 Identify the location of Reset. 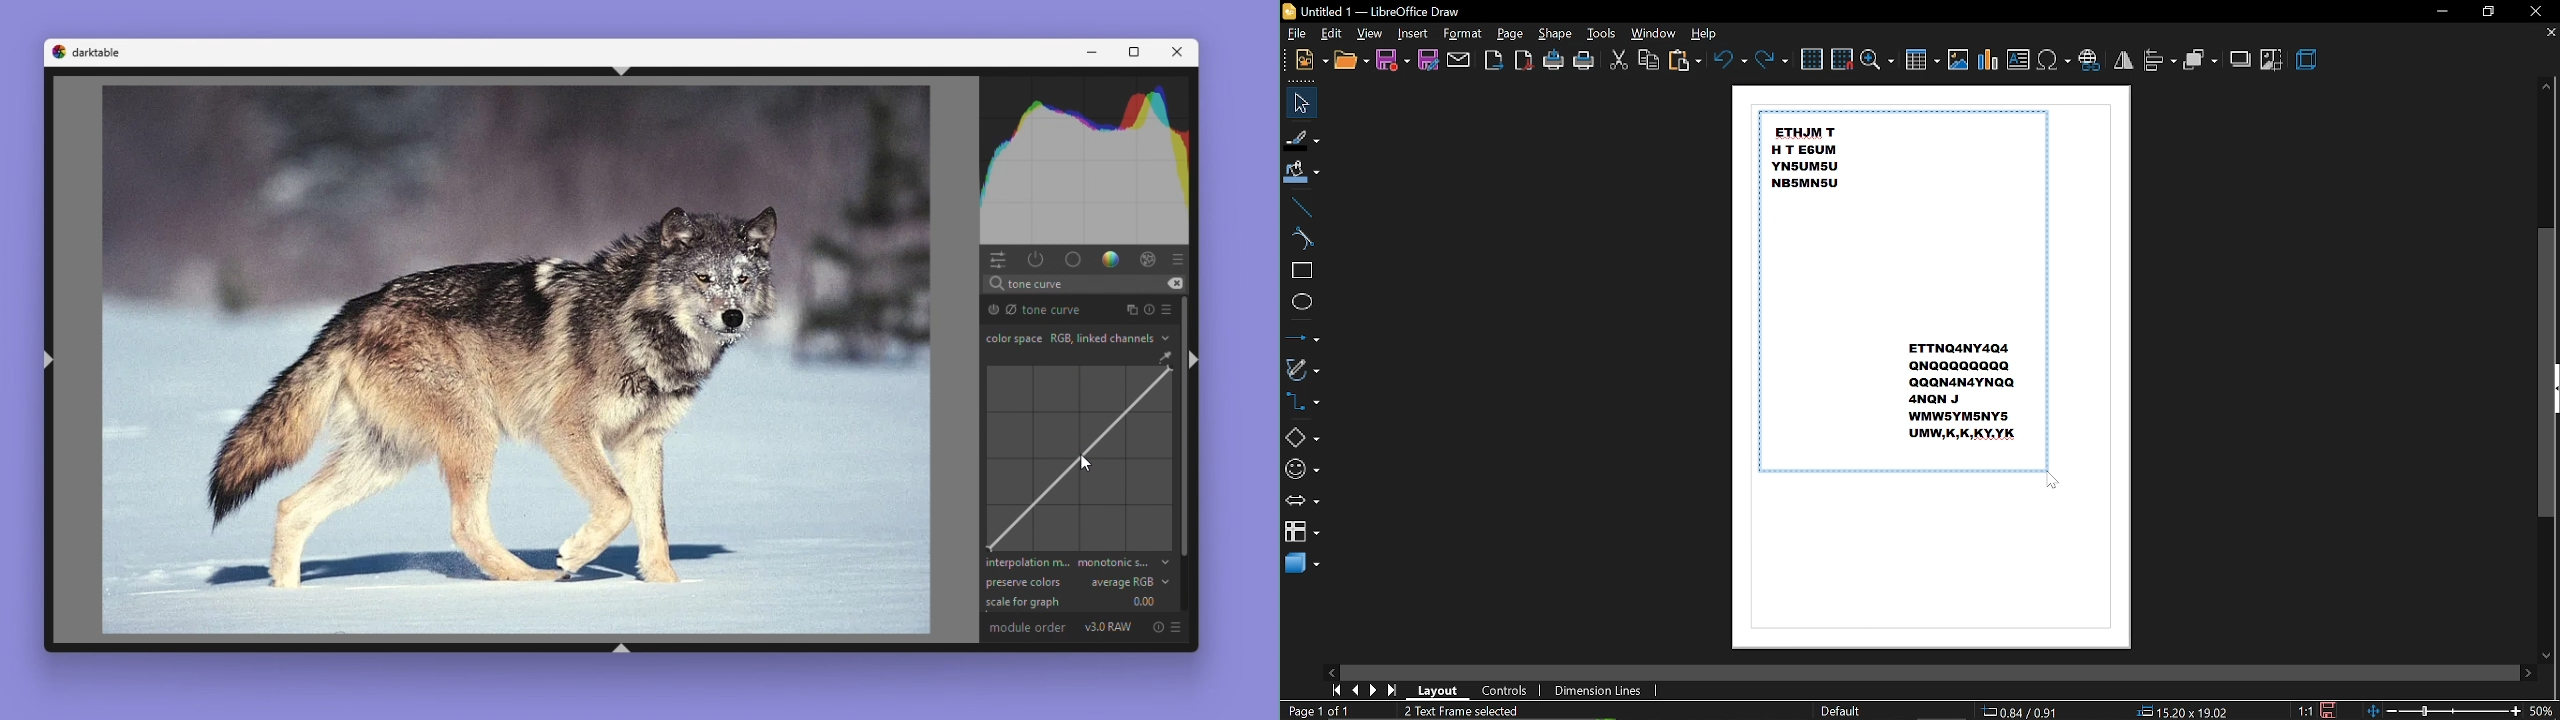
(1156, 627).